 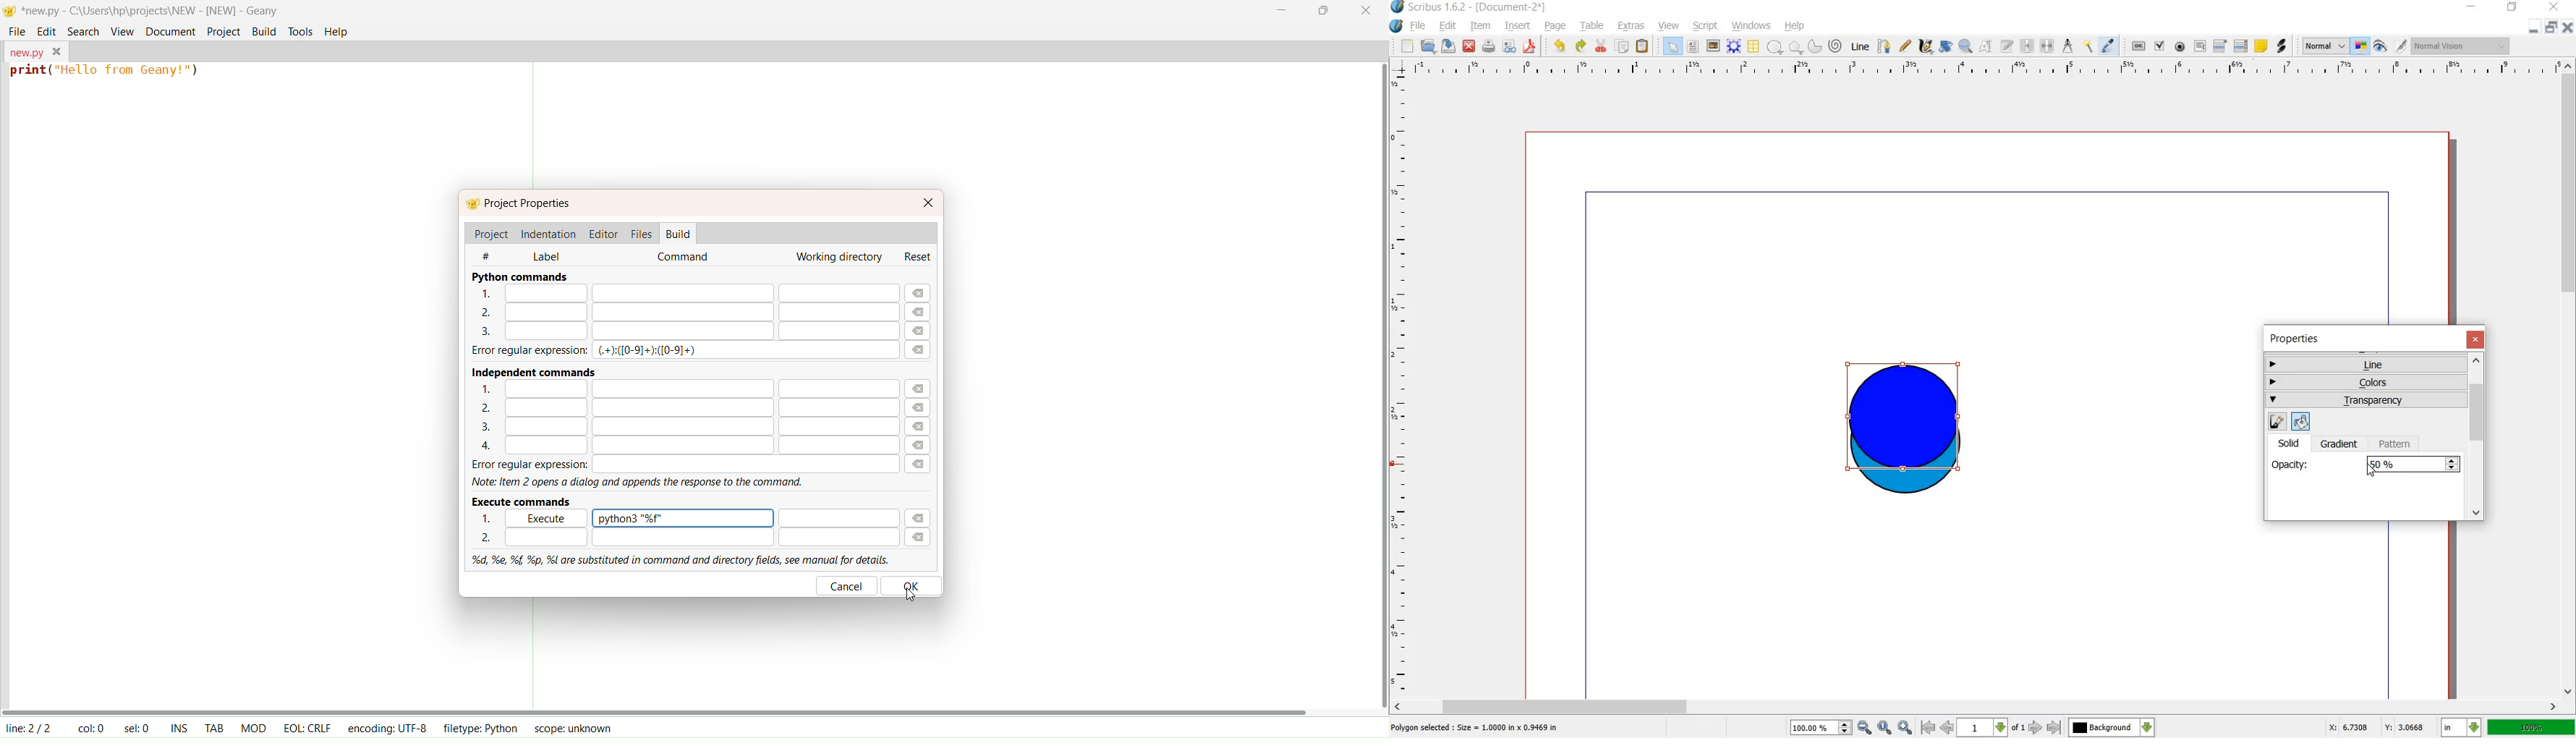 What do you see at coordinates (2277, 422) in the screenshot?
I see `edit line color properties` at bounding box center [2277, 422].